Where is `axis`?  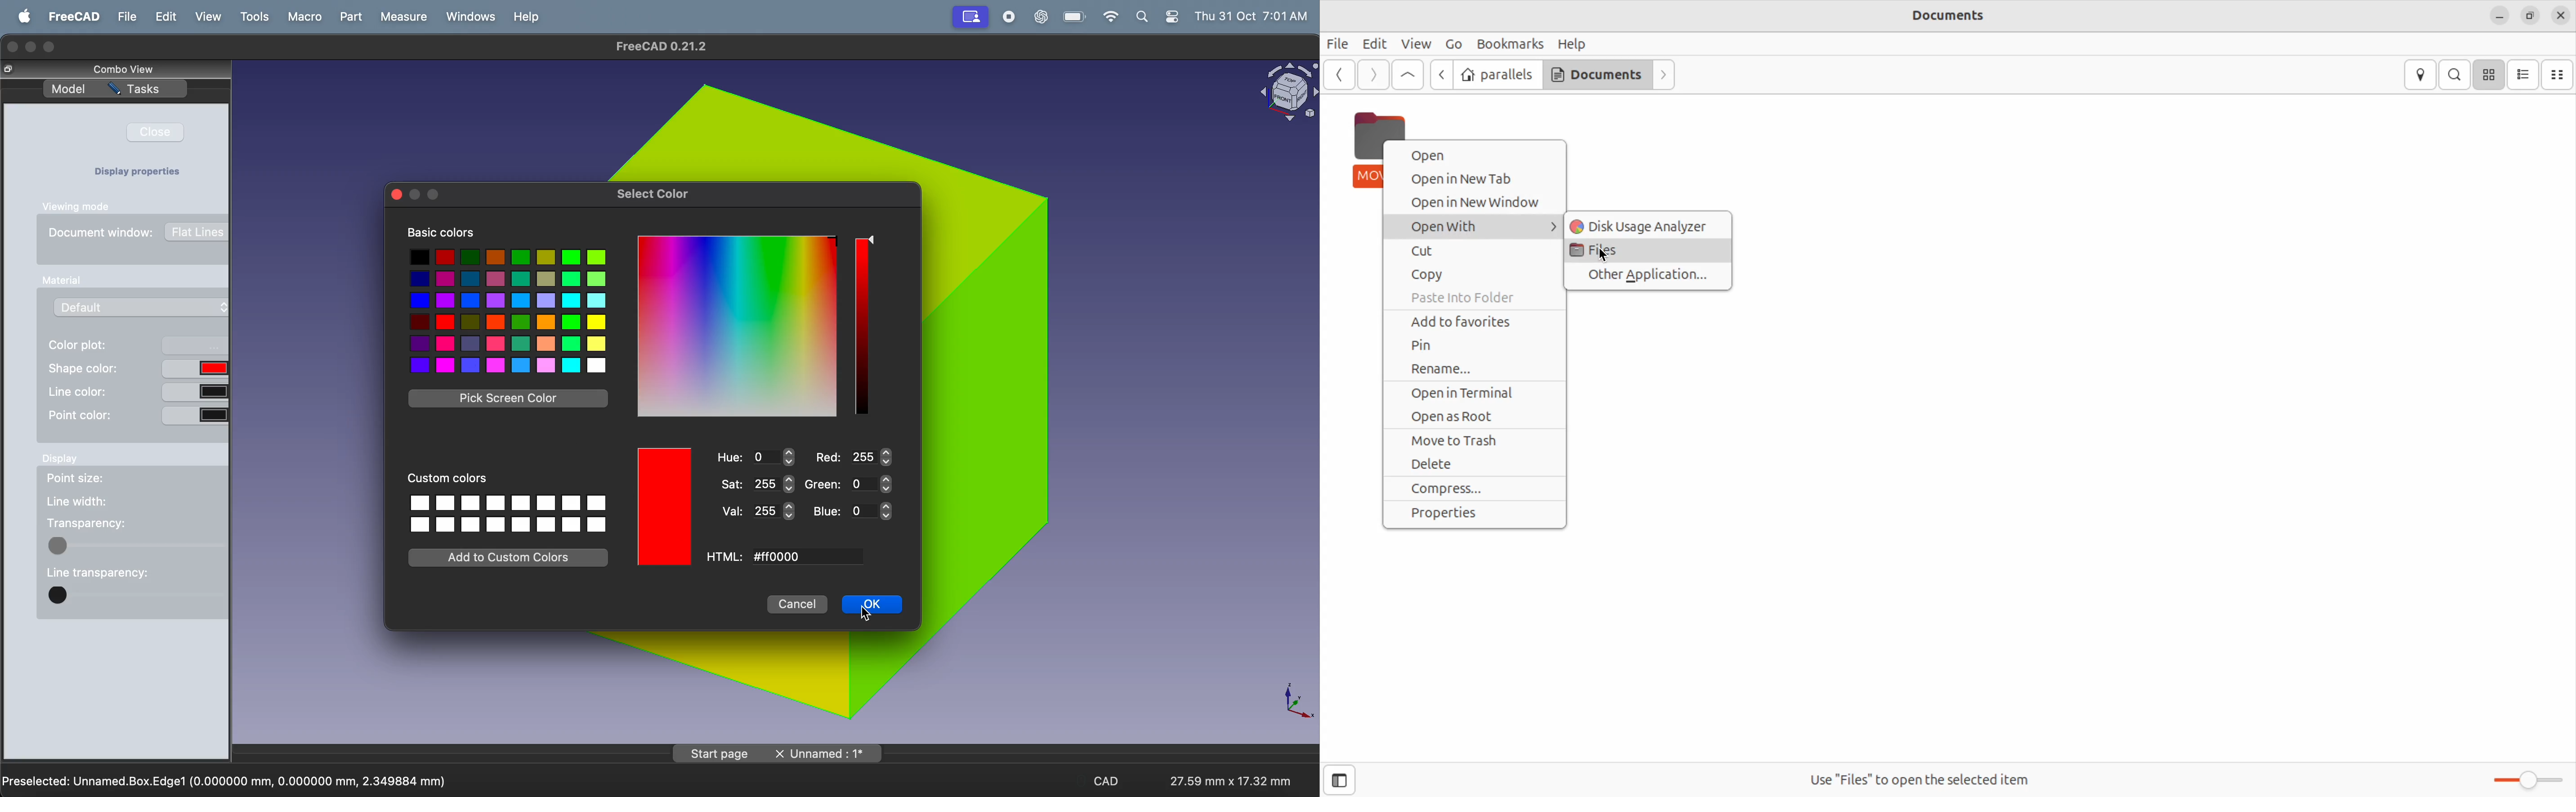 axis is located at coordinates (1292, 700).